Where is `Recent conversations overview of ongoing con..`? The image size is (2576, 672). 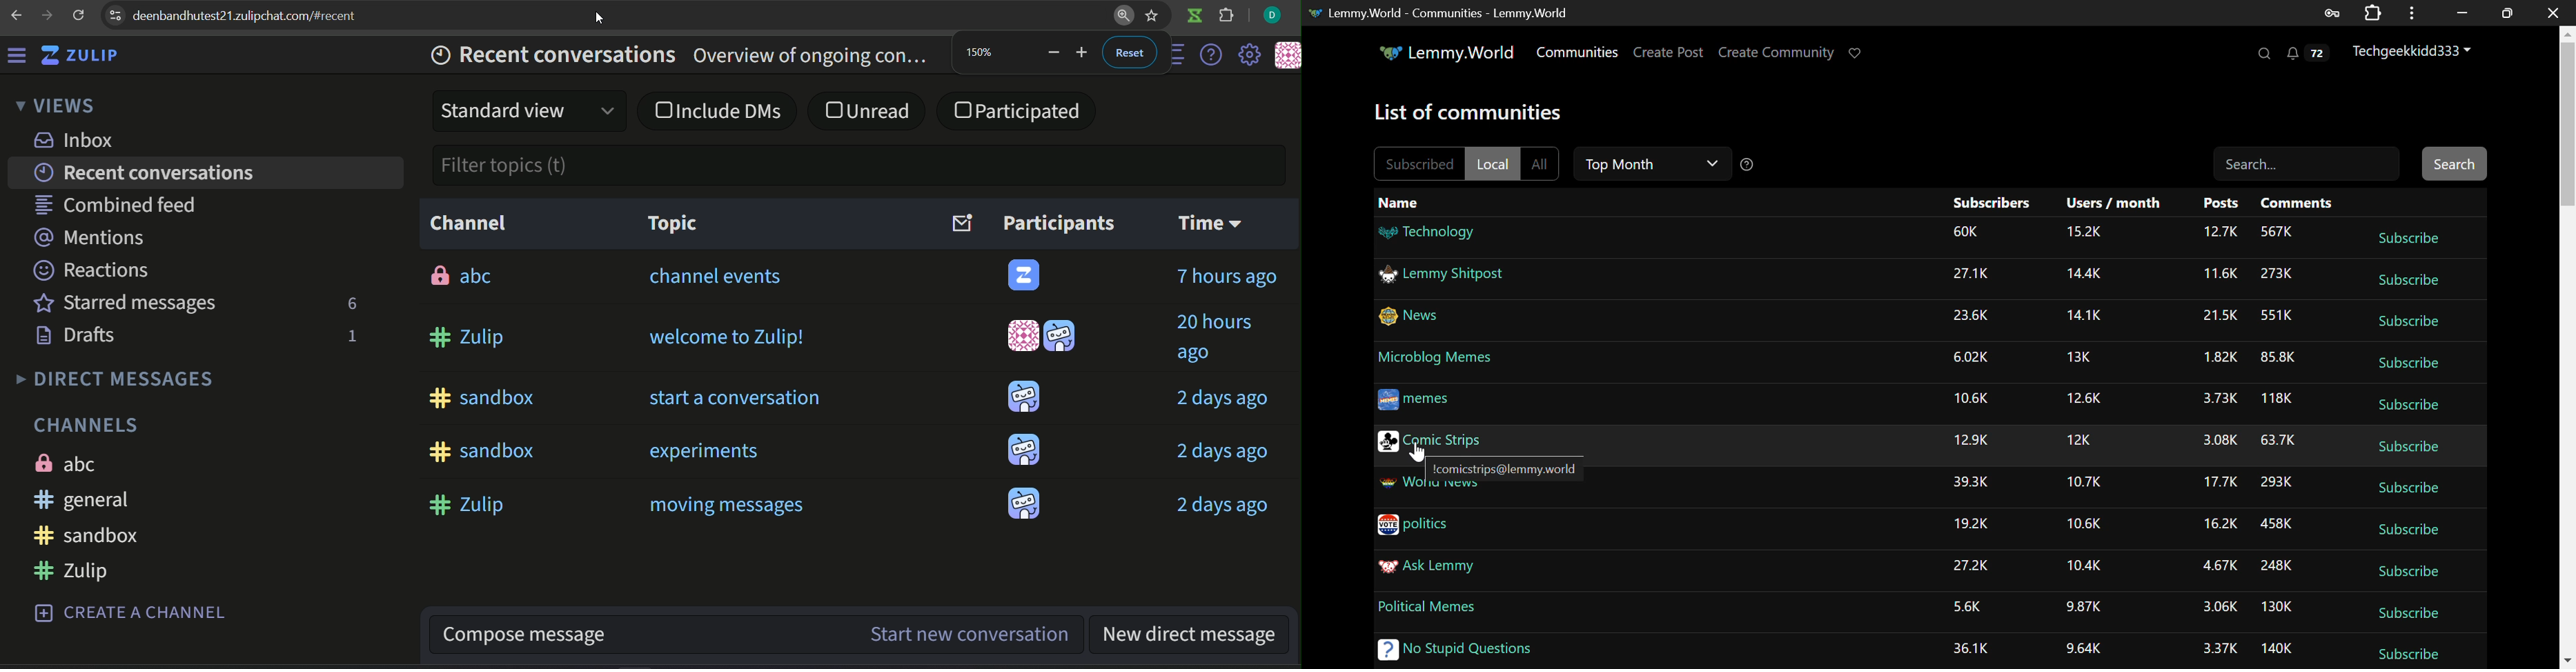 Recent conversations overview of ongoing con.. is located at coordinates (685, 55).